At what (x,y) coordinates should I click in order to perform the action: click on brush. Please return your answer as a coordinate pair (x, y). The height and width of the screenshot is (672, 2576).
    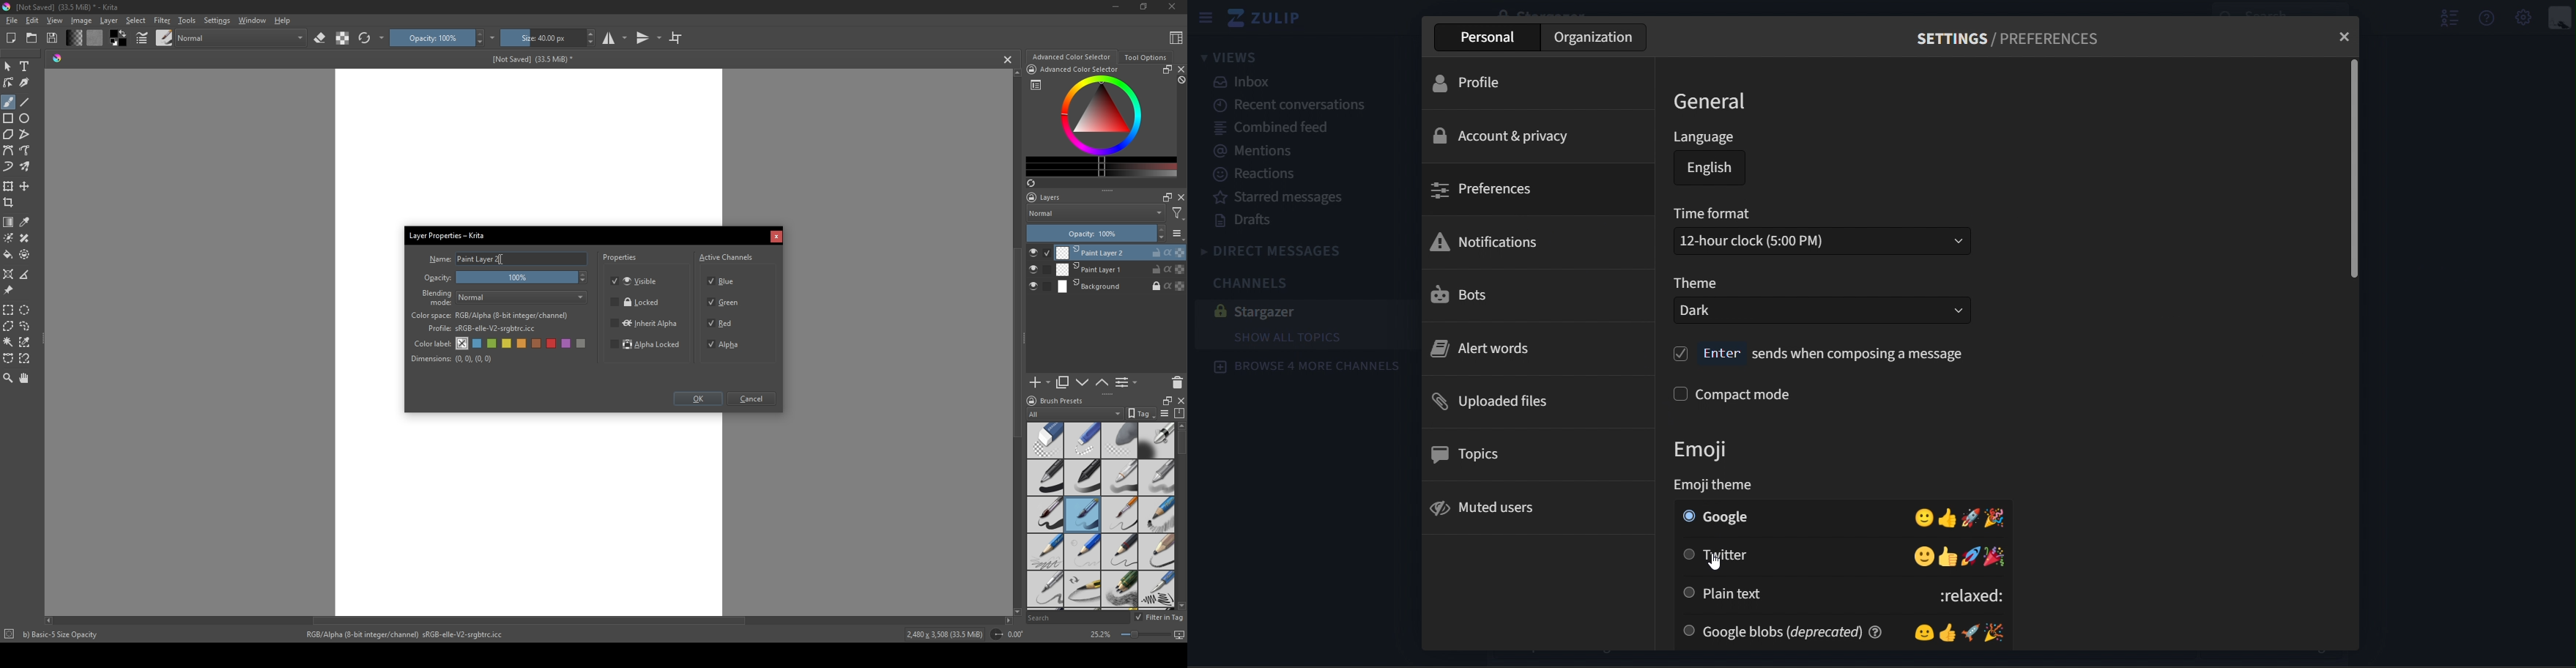
    Looking at the image, I should click on (8, 102).